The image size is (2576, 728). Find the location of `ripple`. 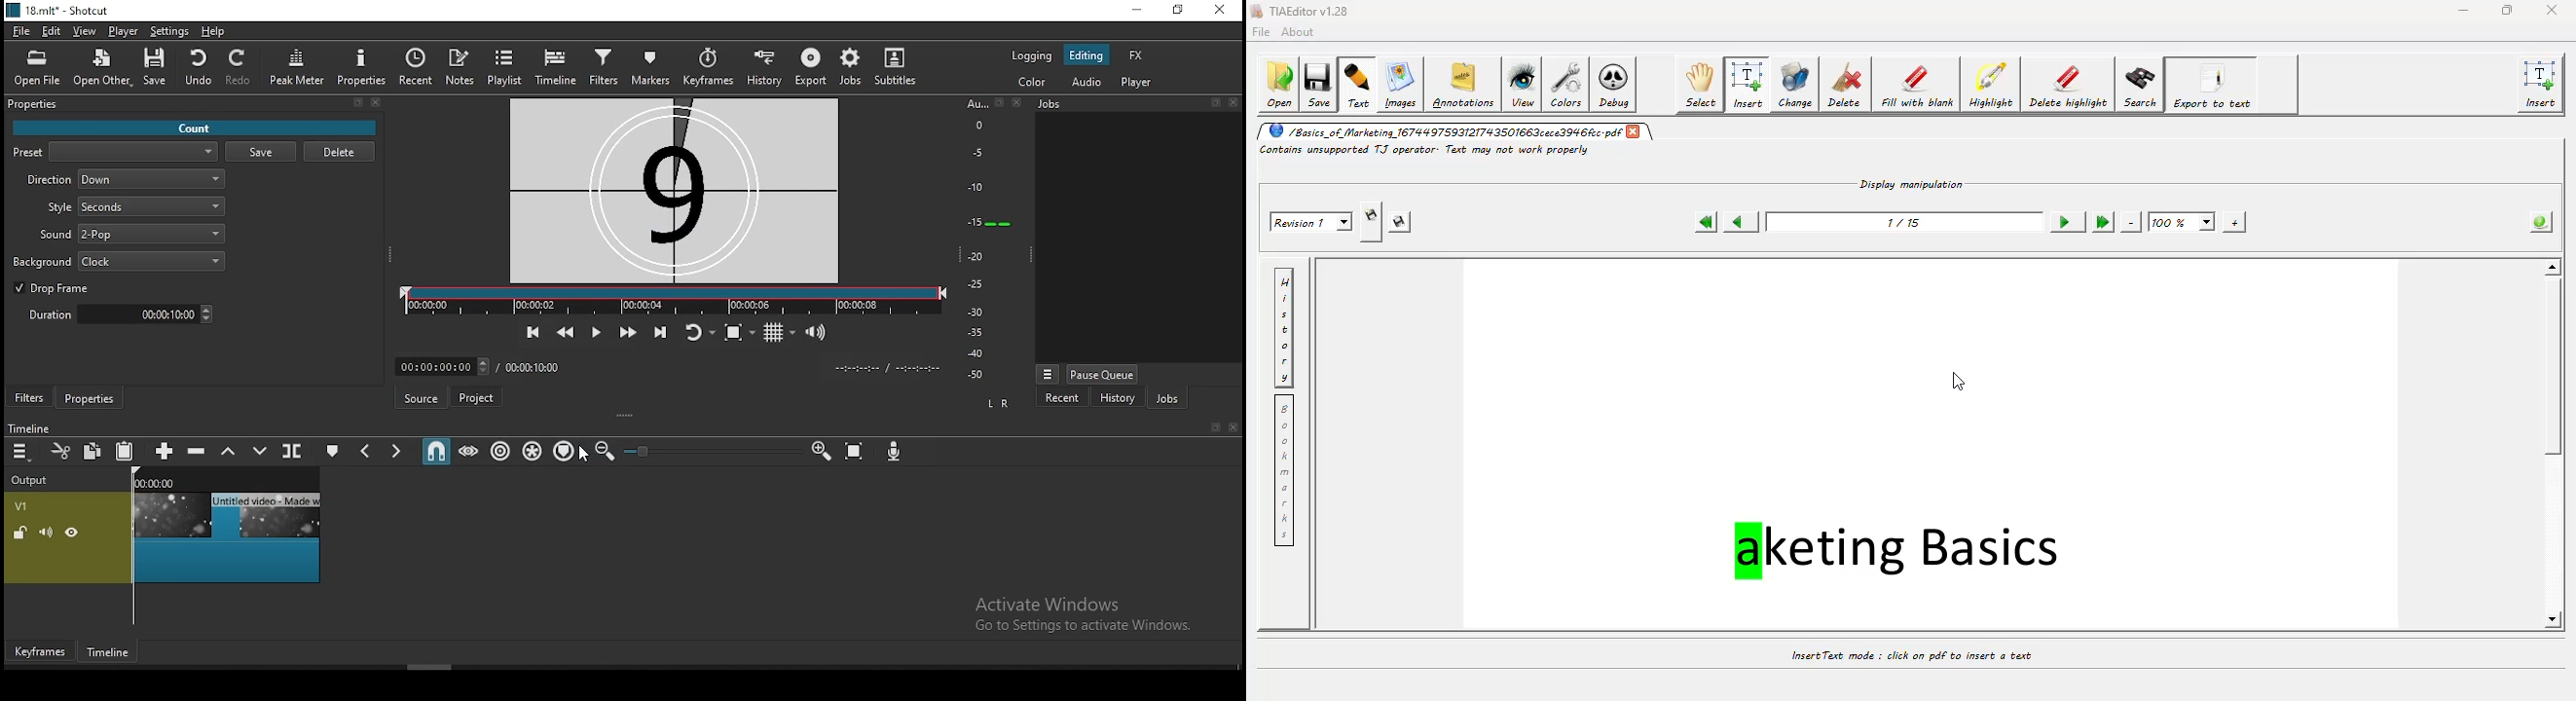

ripple is located at coordinates (497, 451).